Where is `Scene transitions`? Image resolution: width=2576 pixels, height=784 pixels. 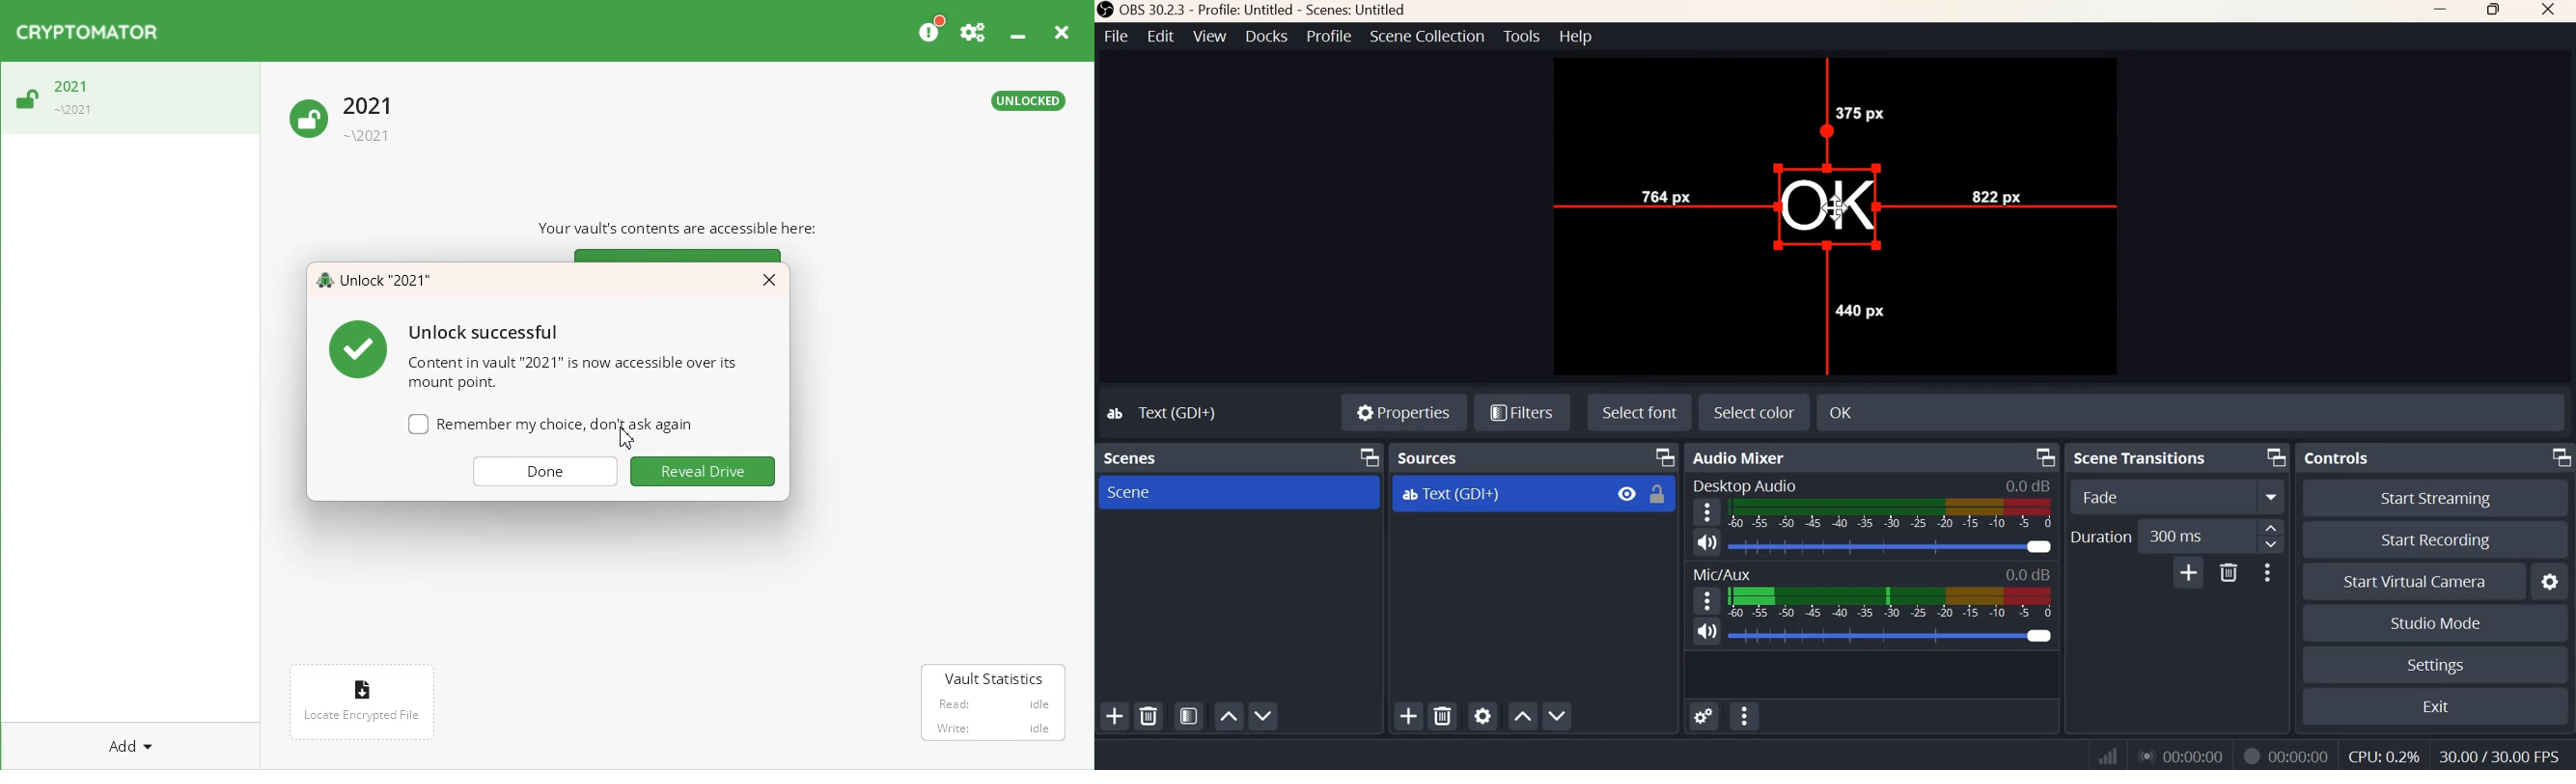 Scene transitions is located at coordinates (2142, 458).